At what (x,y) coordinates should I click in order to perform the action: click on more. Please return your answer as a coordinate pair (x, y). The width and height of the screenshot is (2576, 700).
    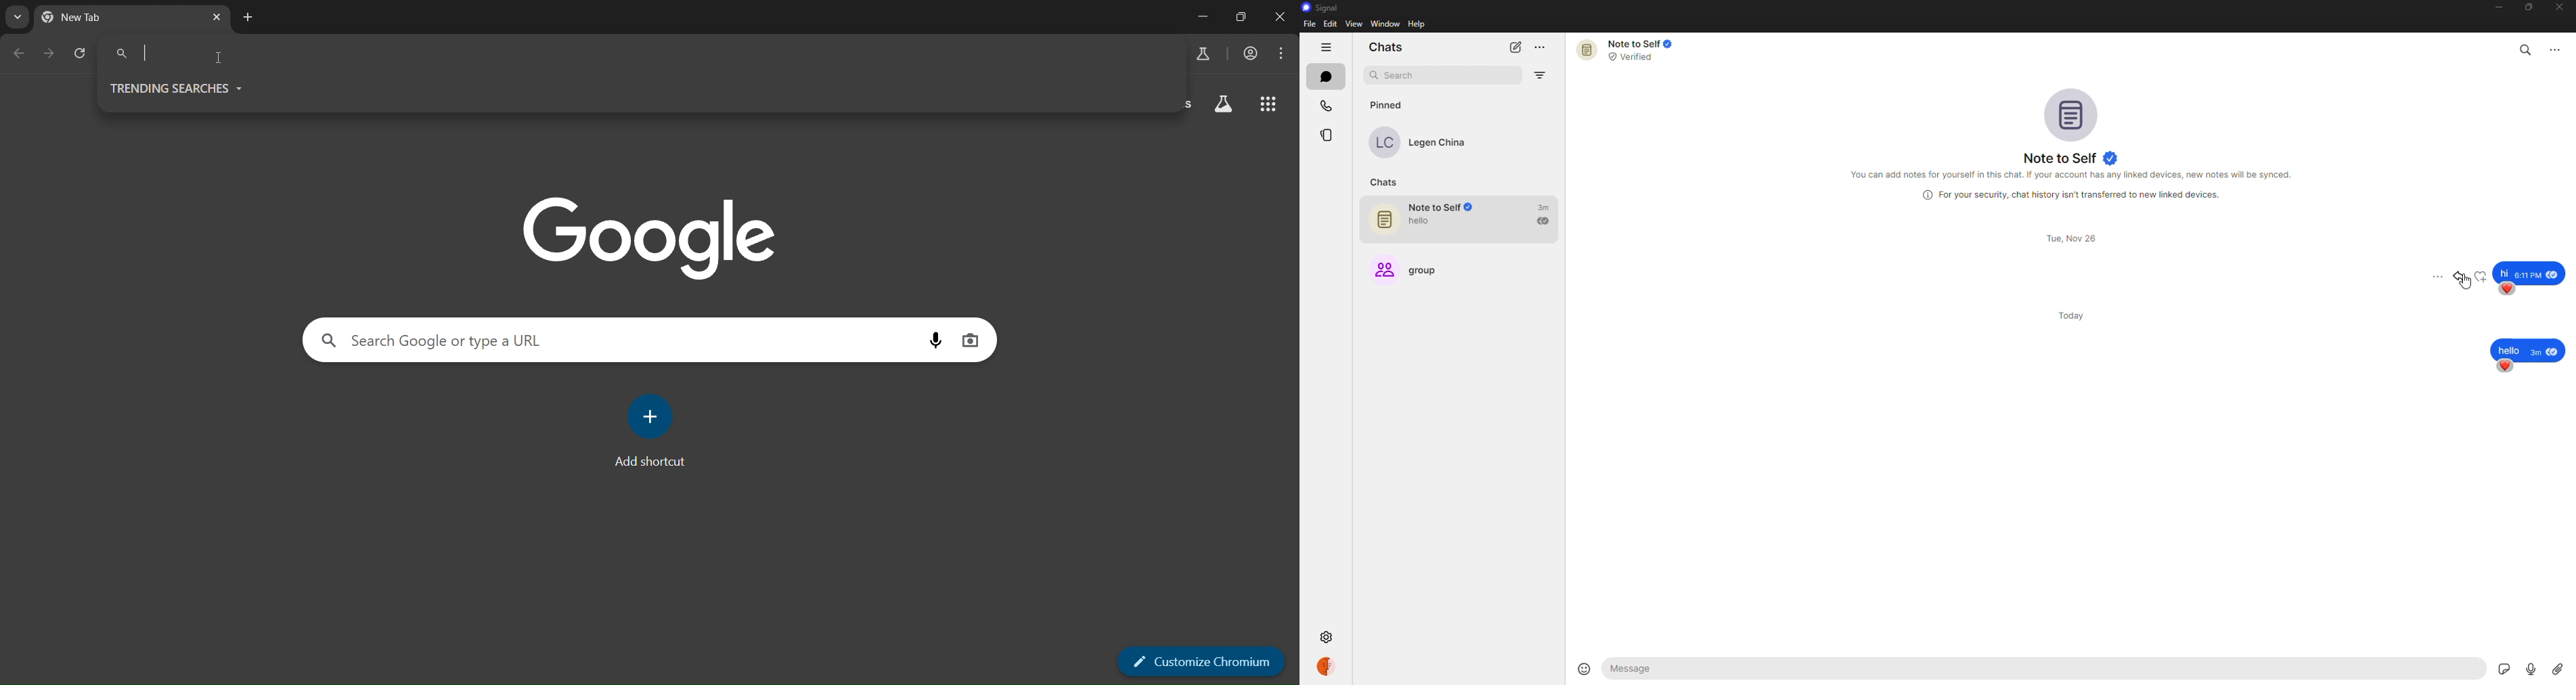
    Looking at the image, I should click on (2556, 49).